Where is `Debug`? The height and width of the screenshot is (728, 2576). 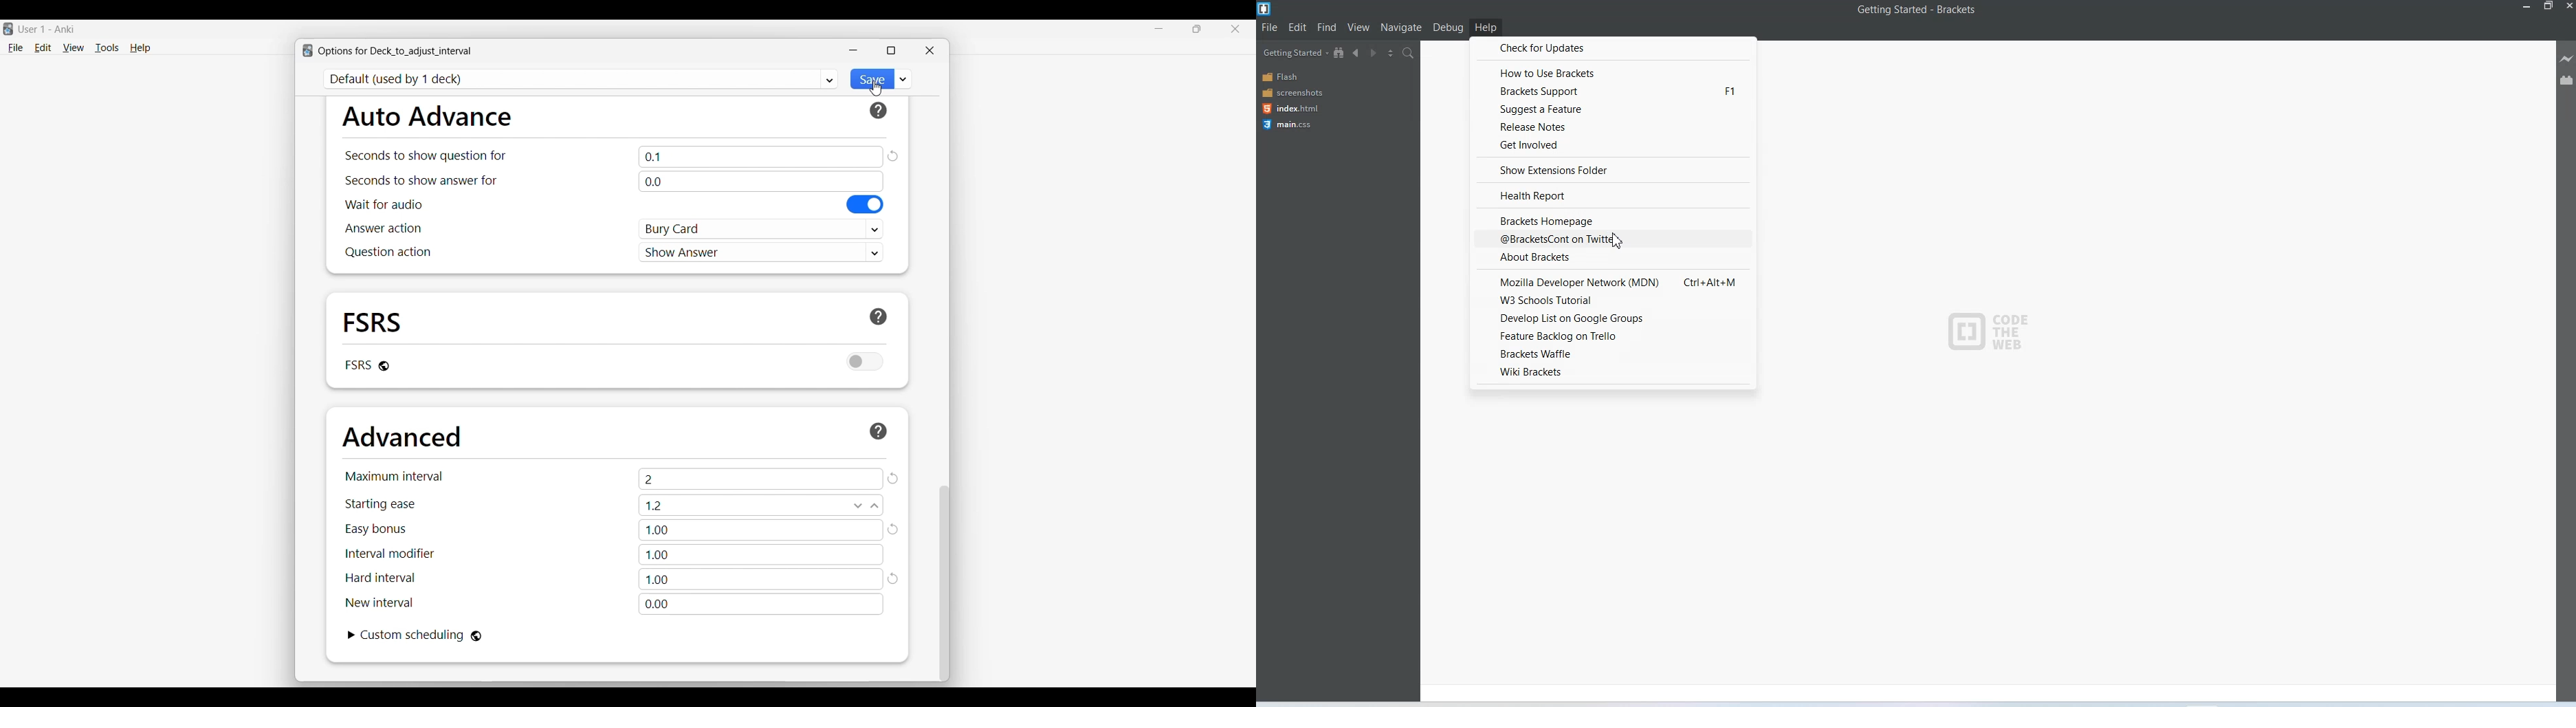
Debug is located at coordinates (1449, 28).